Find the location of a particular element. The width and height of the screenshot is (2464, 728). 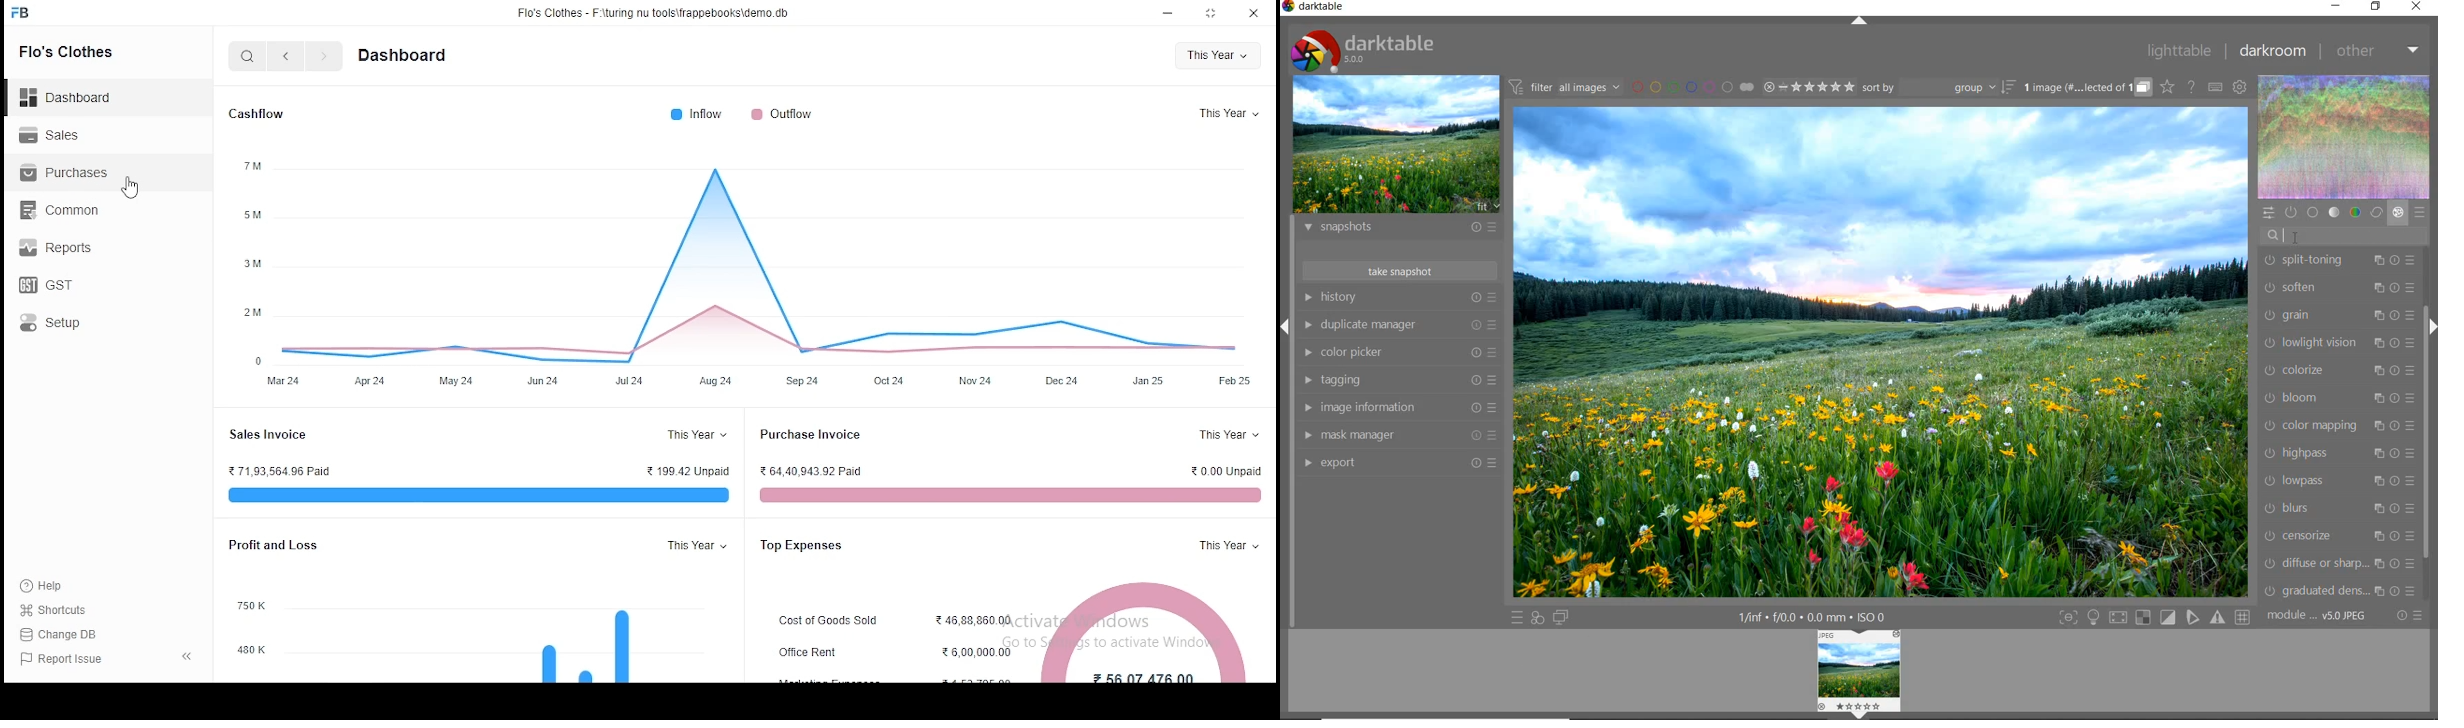

gst is located at coordinates (46, 285).